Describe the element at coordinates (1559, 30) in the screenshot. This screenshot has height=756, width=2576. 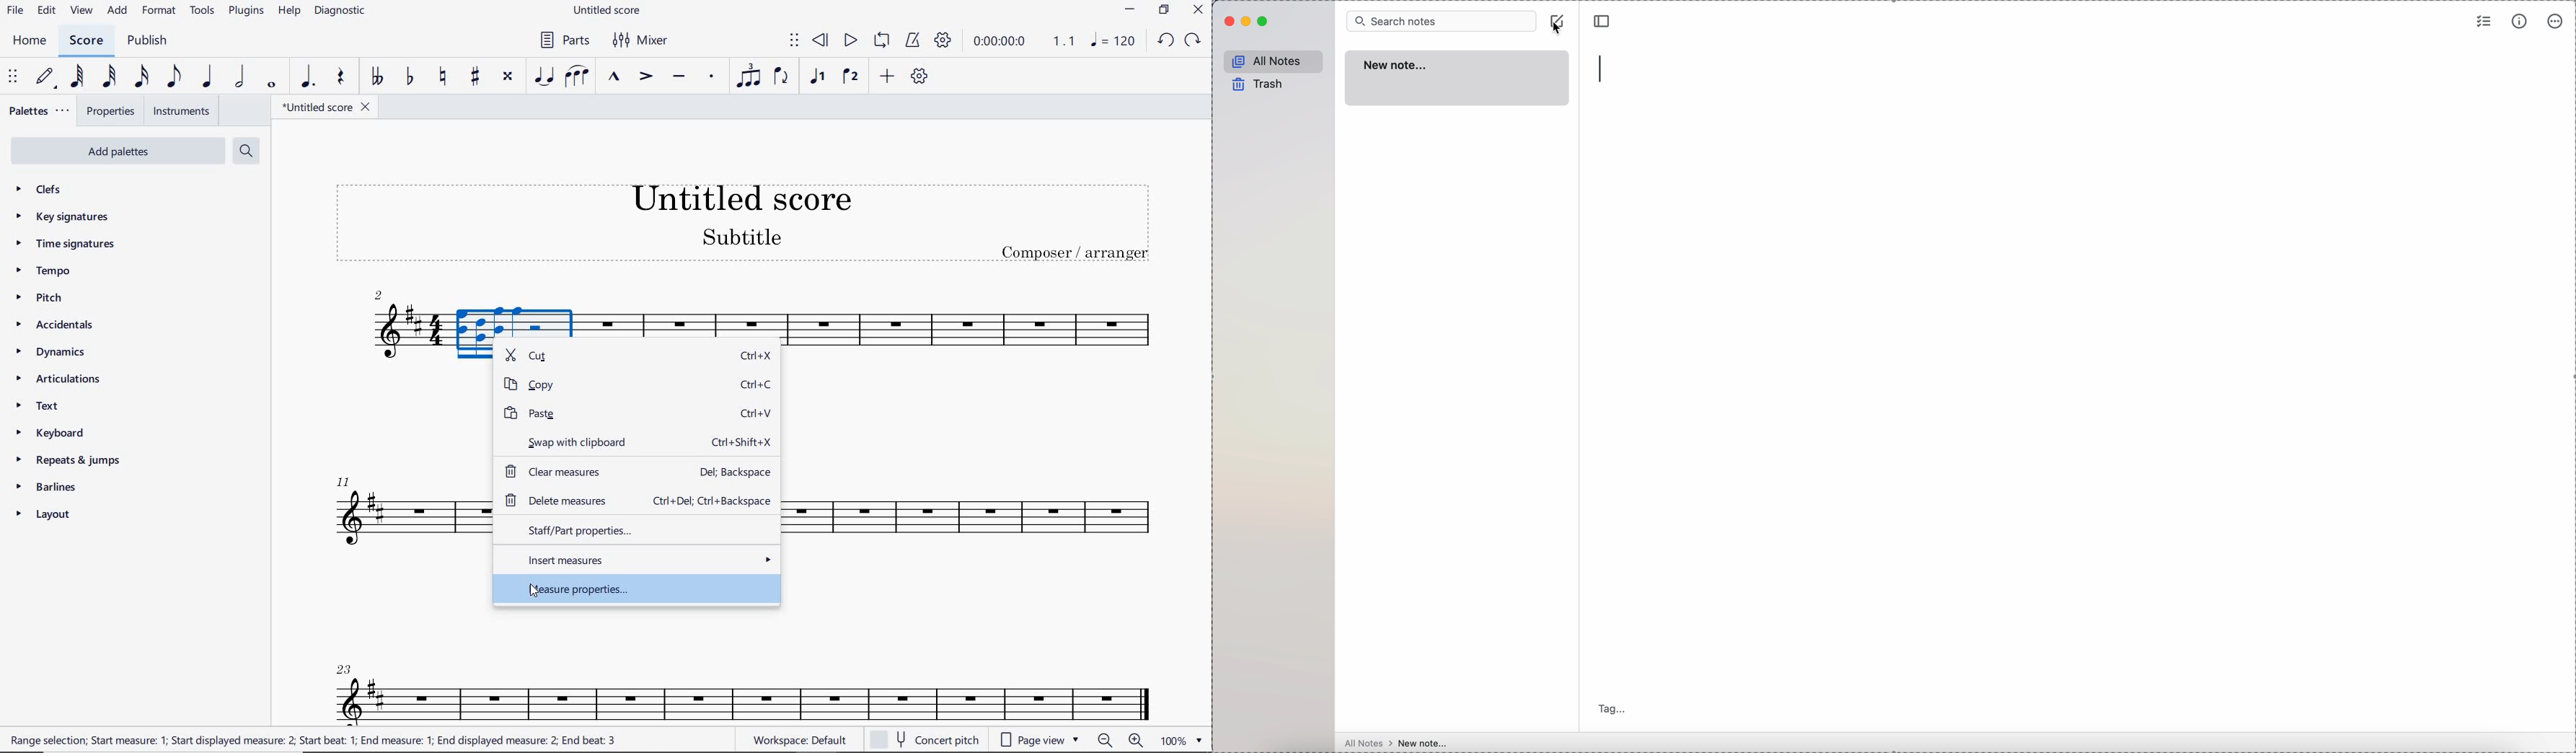
I see `cursor` at that location.